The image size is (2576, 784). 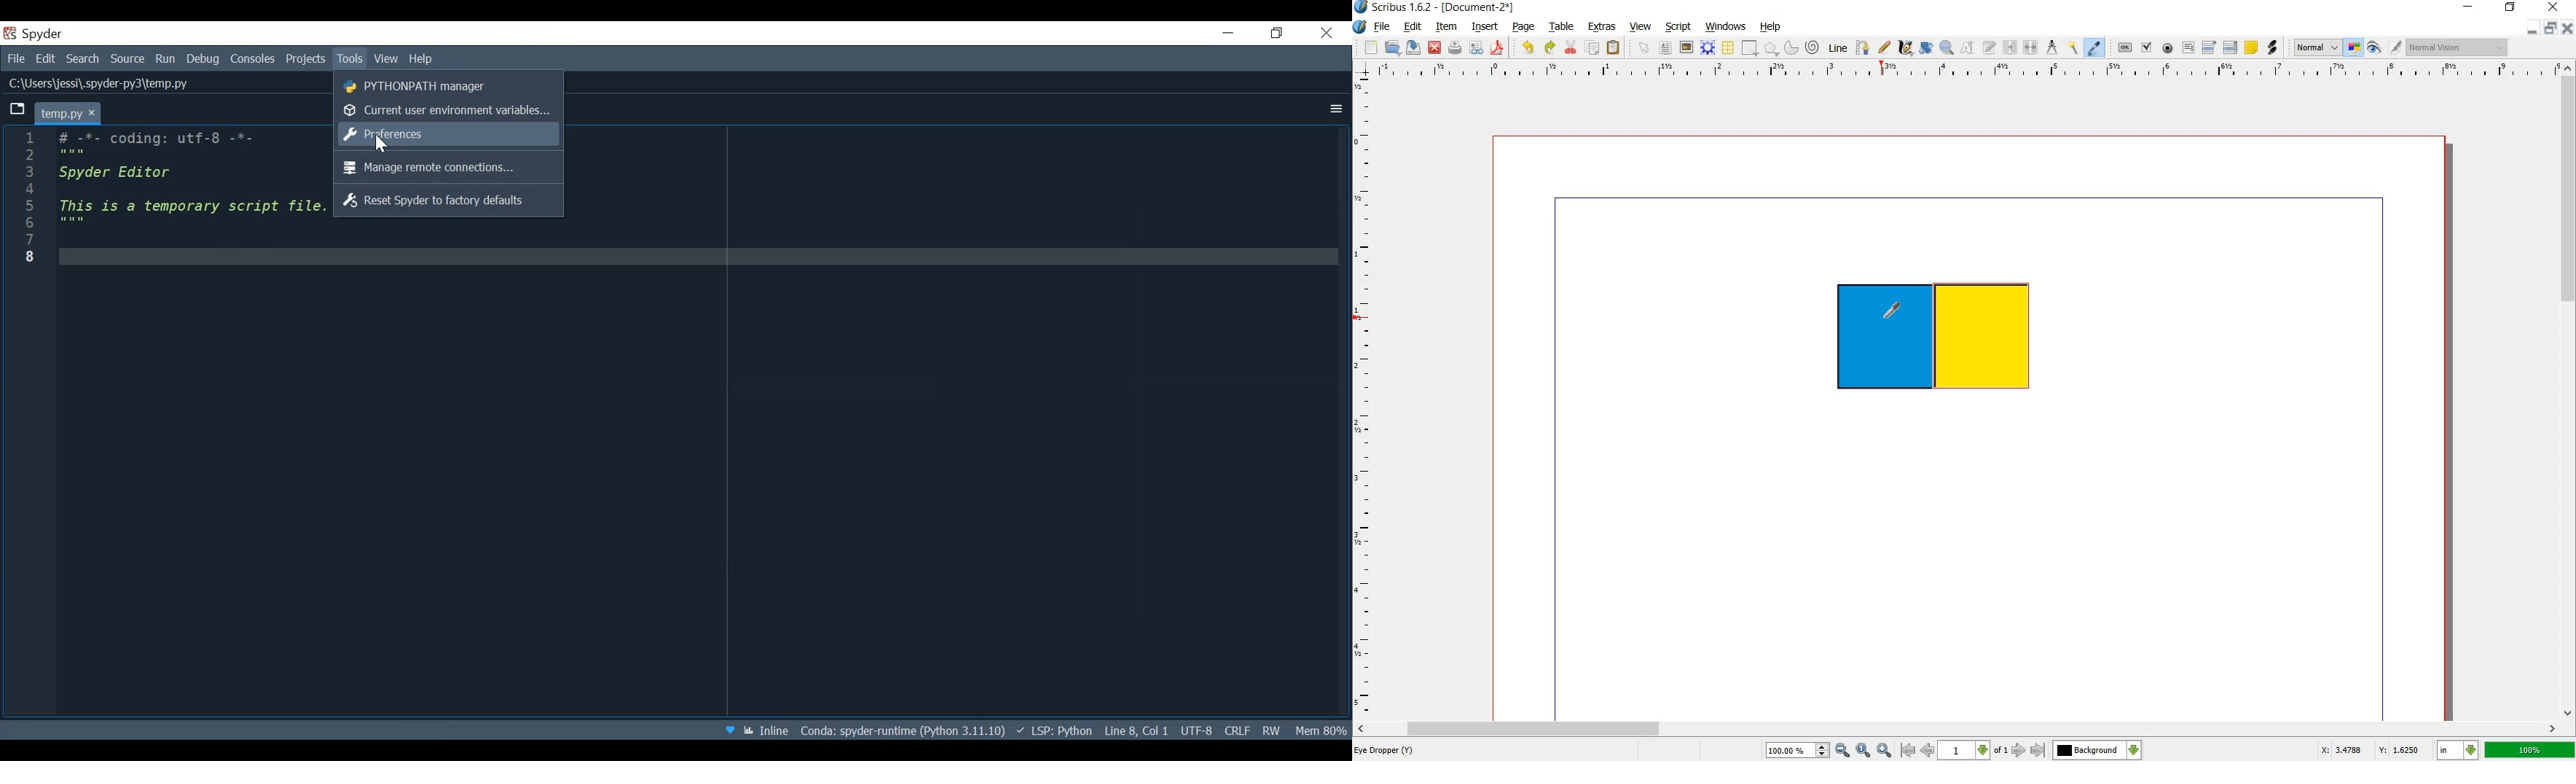 What do you see at coordinates (1947, 49) in the screenshot?
I see `zoom in or out` at bounding box center [1947, 49].